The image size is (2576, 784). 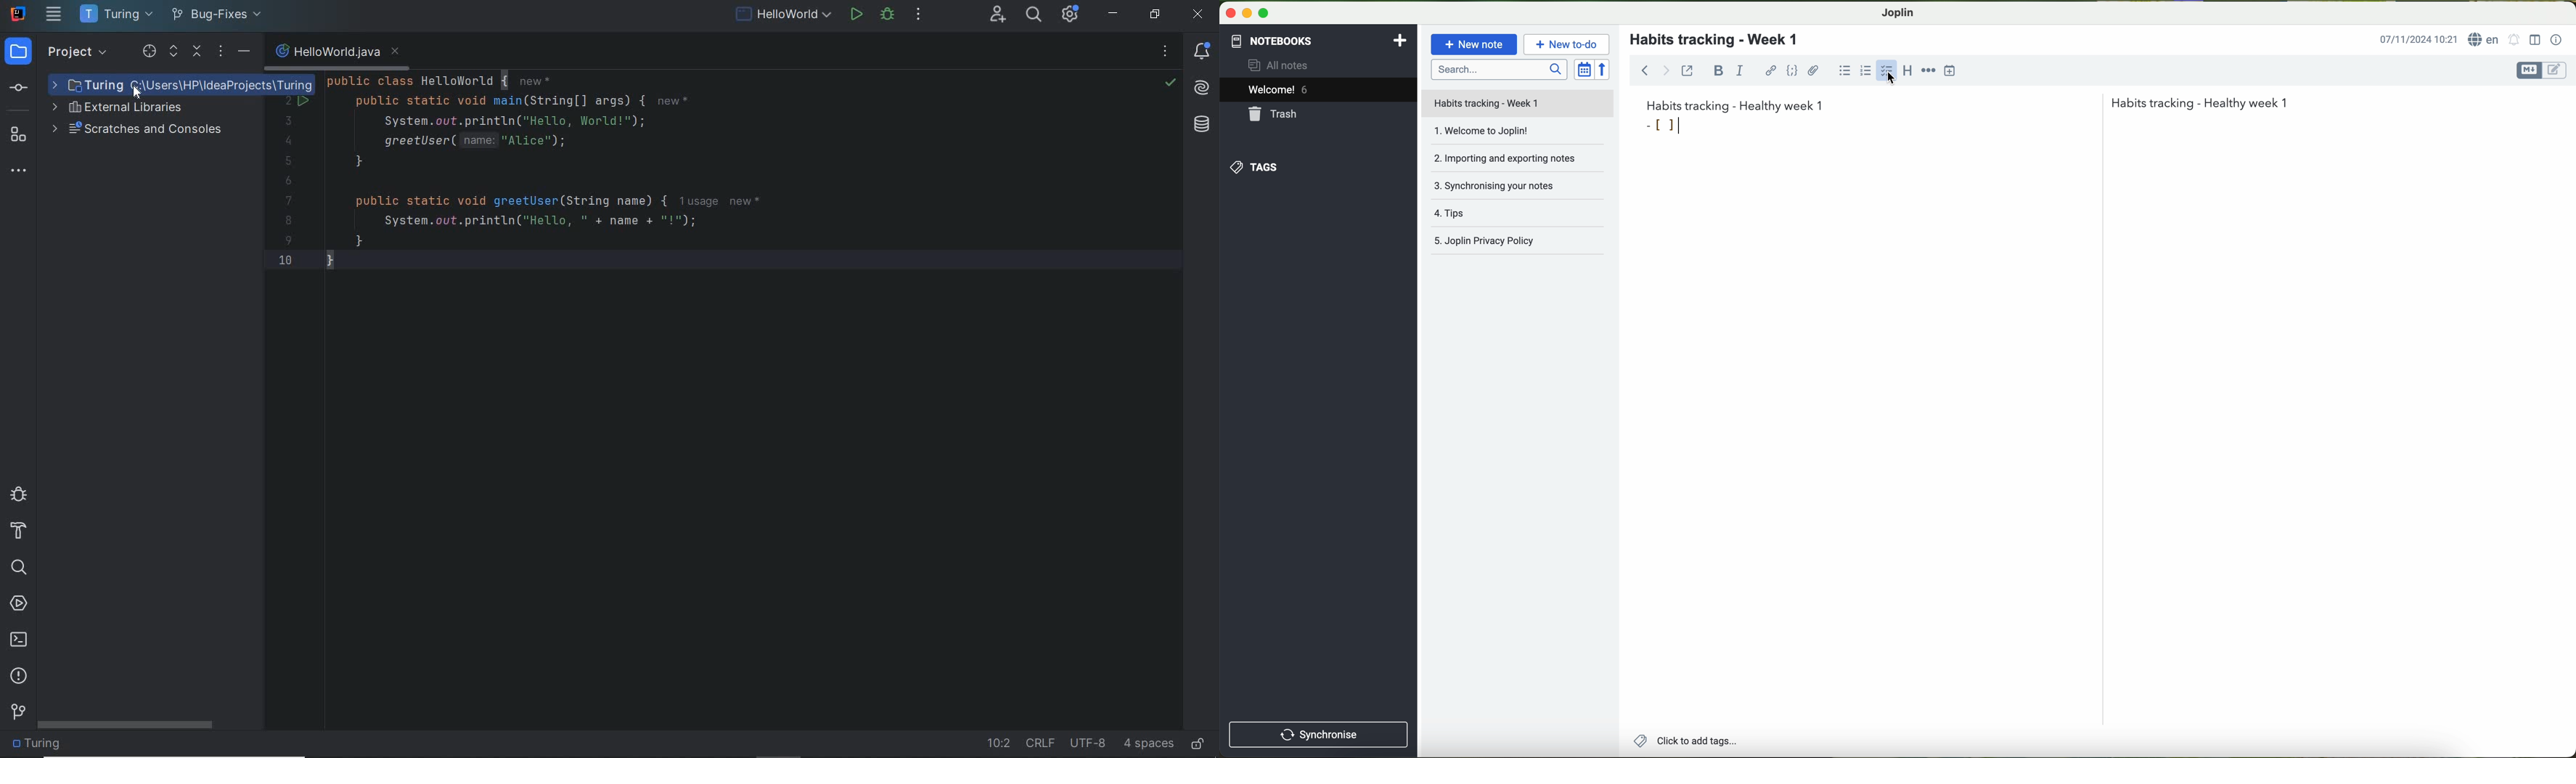 What do you see at coordinates (1928, 71) in the screenshot?
I see `horizontal rule` at bounding box center [1928, 71].